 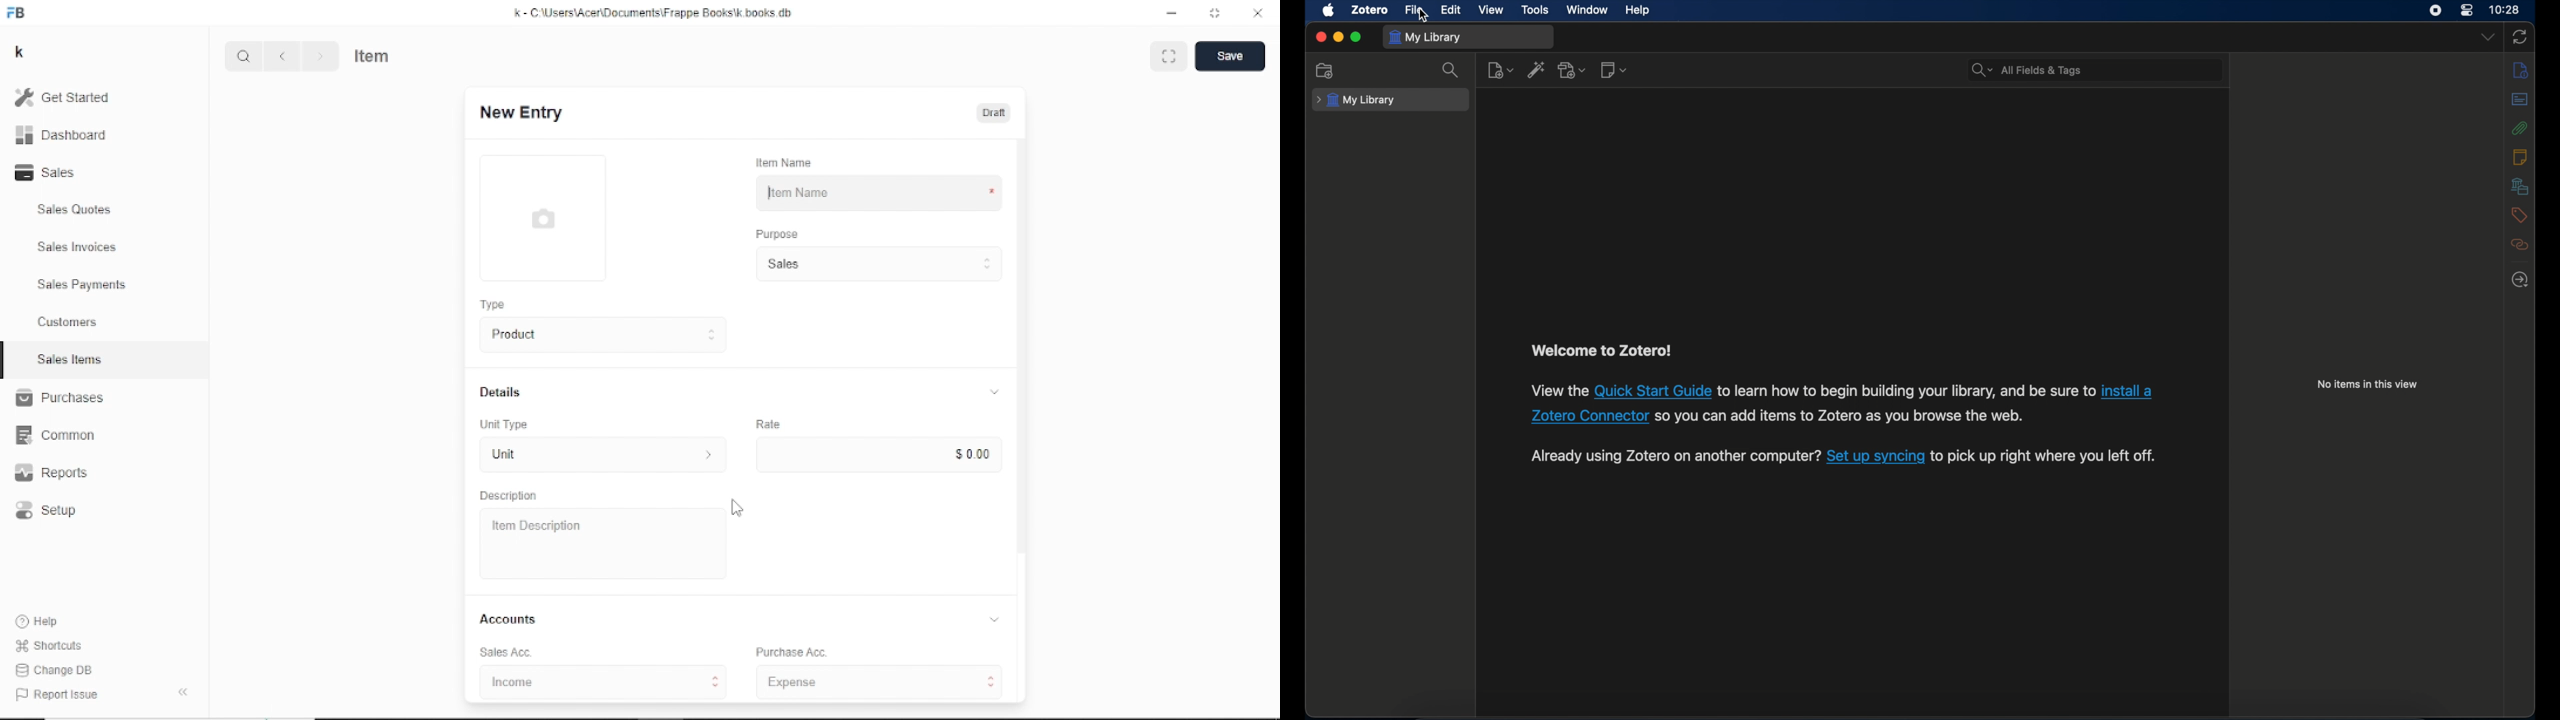 I want to click on Unit, so click(x=598, y=456).